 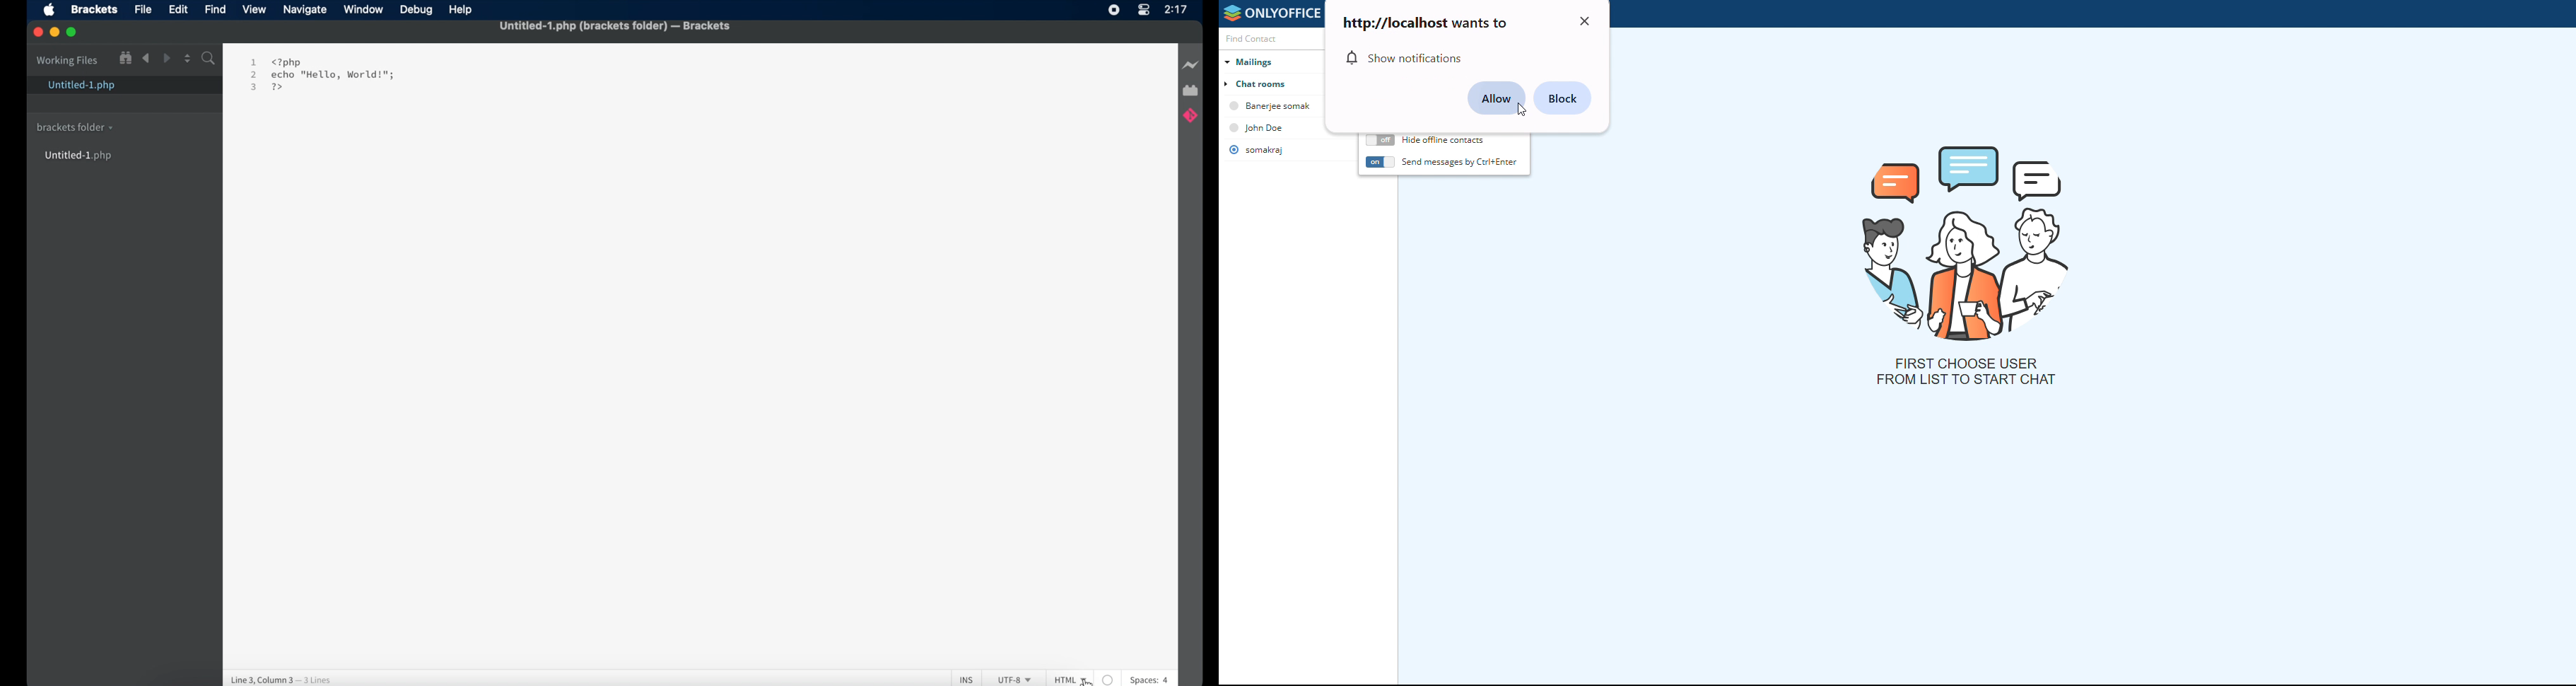 What do you see at coordinates (1275, 60) in the screenshot?
I see `mailings` at bounding box center [1275, 60].